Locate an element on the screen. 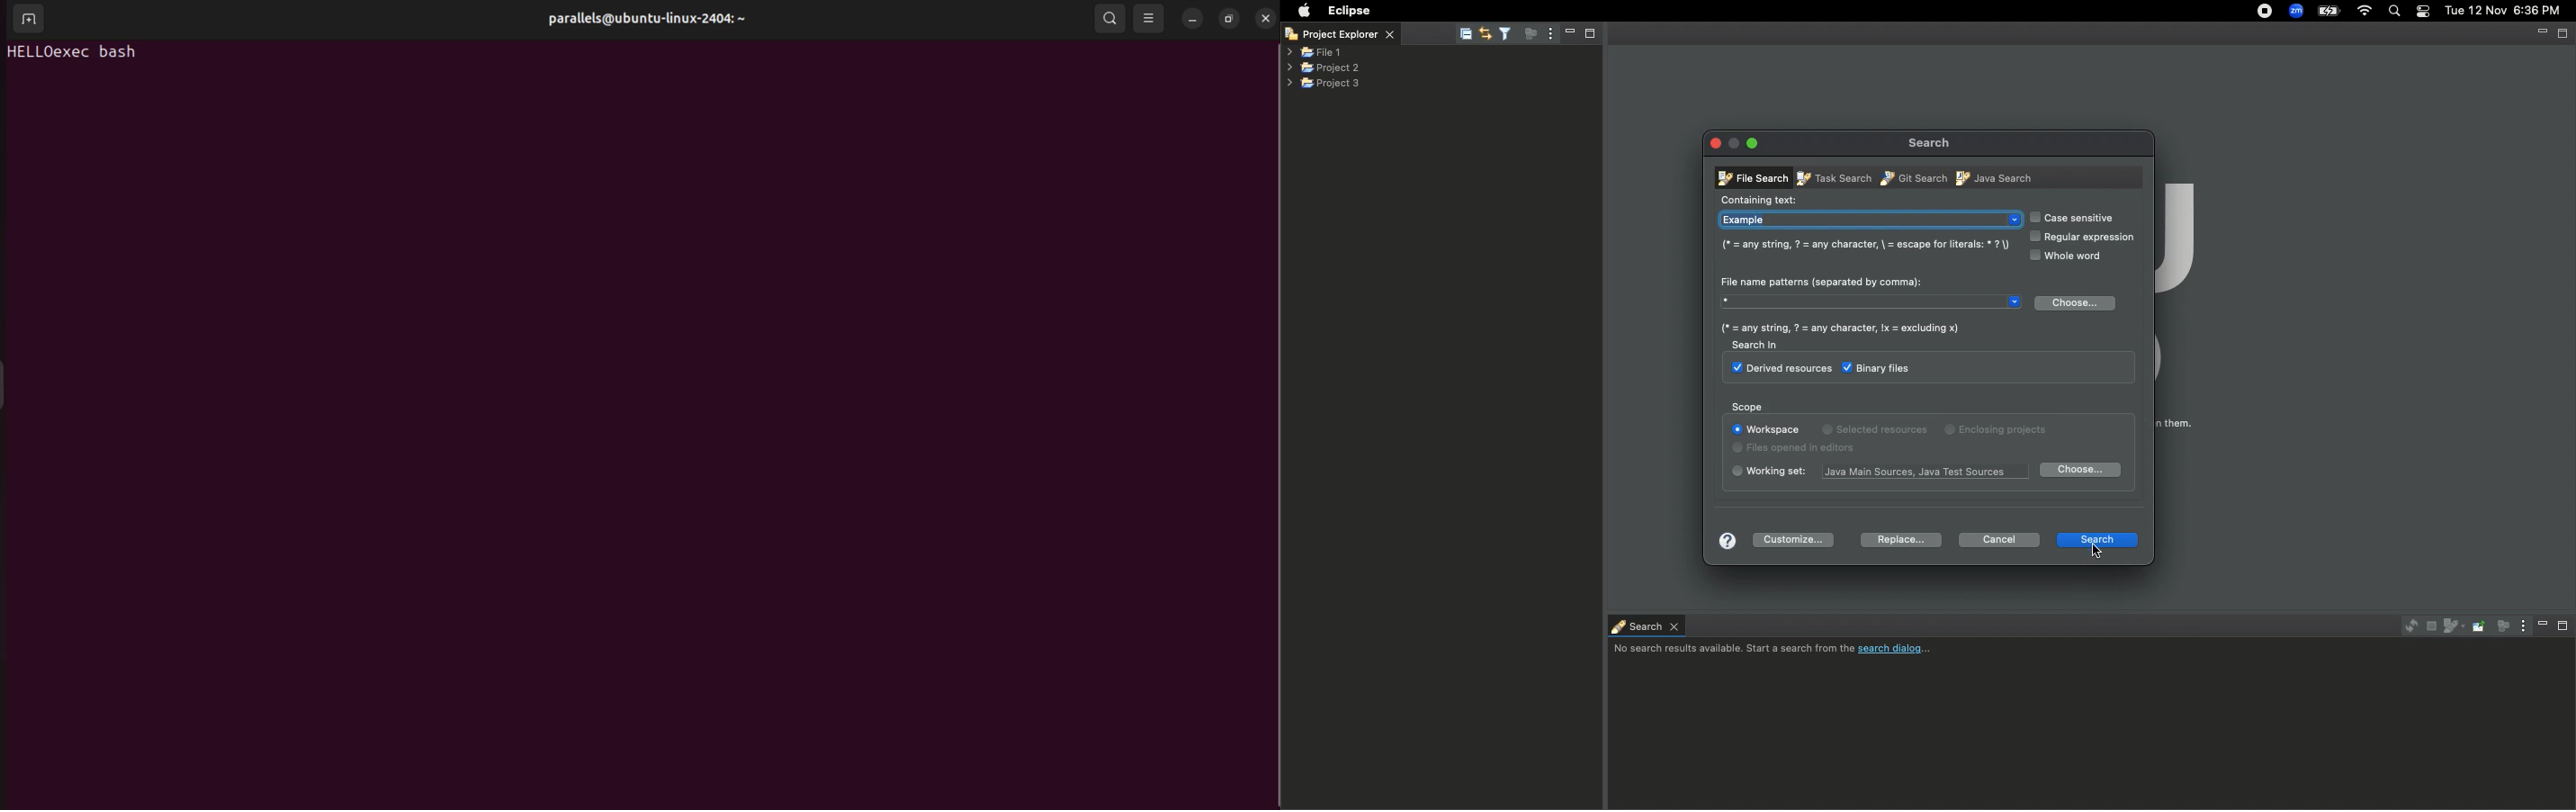 The image size is (2576, 812). Java is located at coordinates (1996, 177).